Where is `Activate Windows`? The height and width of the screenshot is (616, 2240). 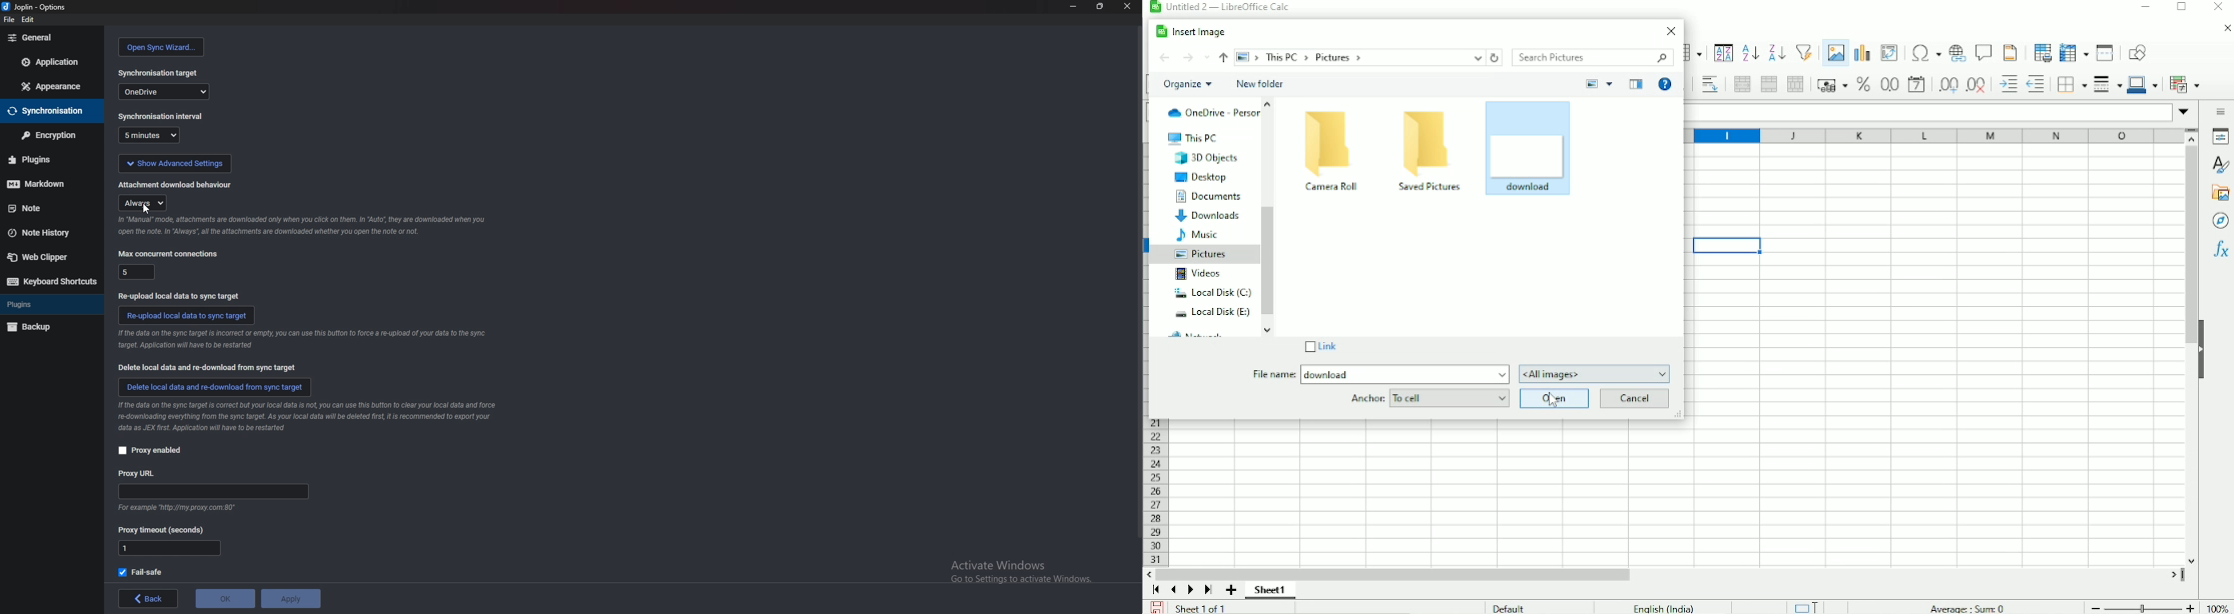
Activate Windows is located at coordinates (1010, 566).